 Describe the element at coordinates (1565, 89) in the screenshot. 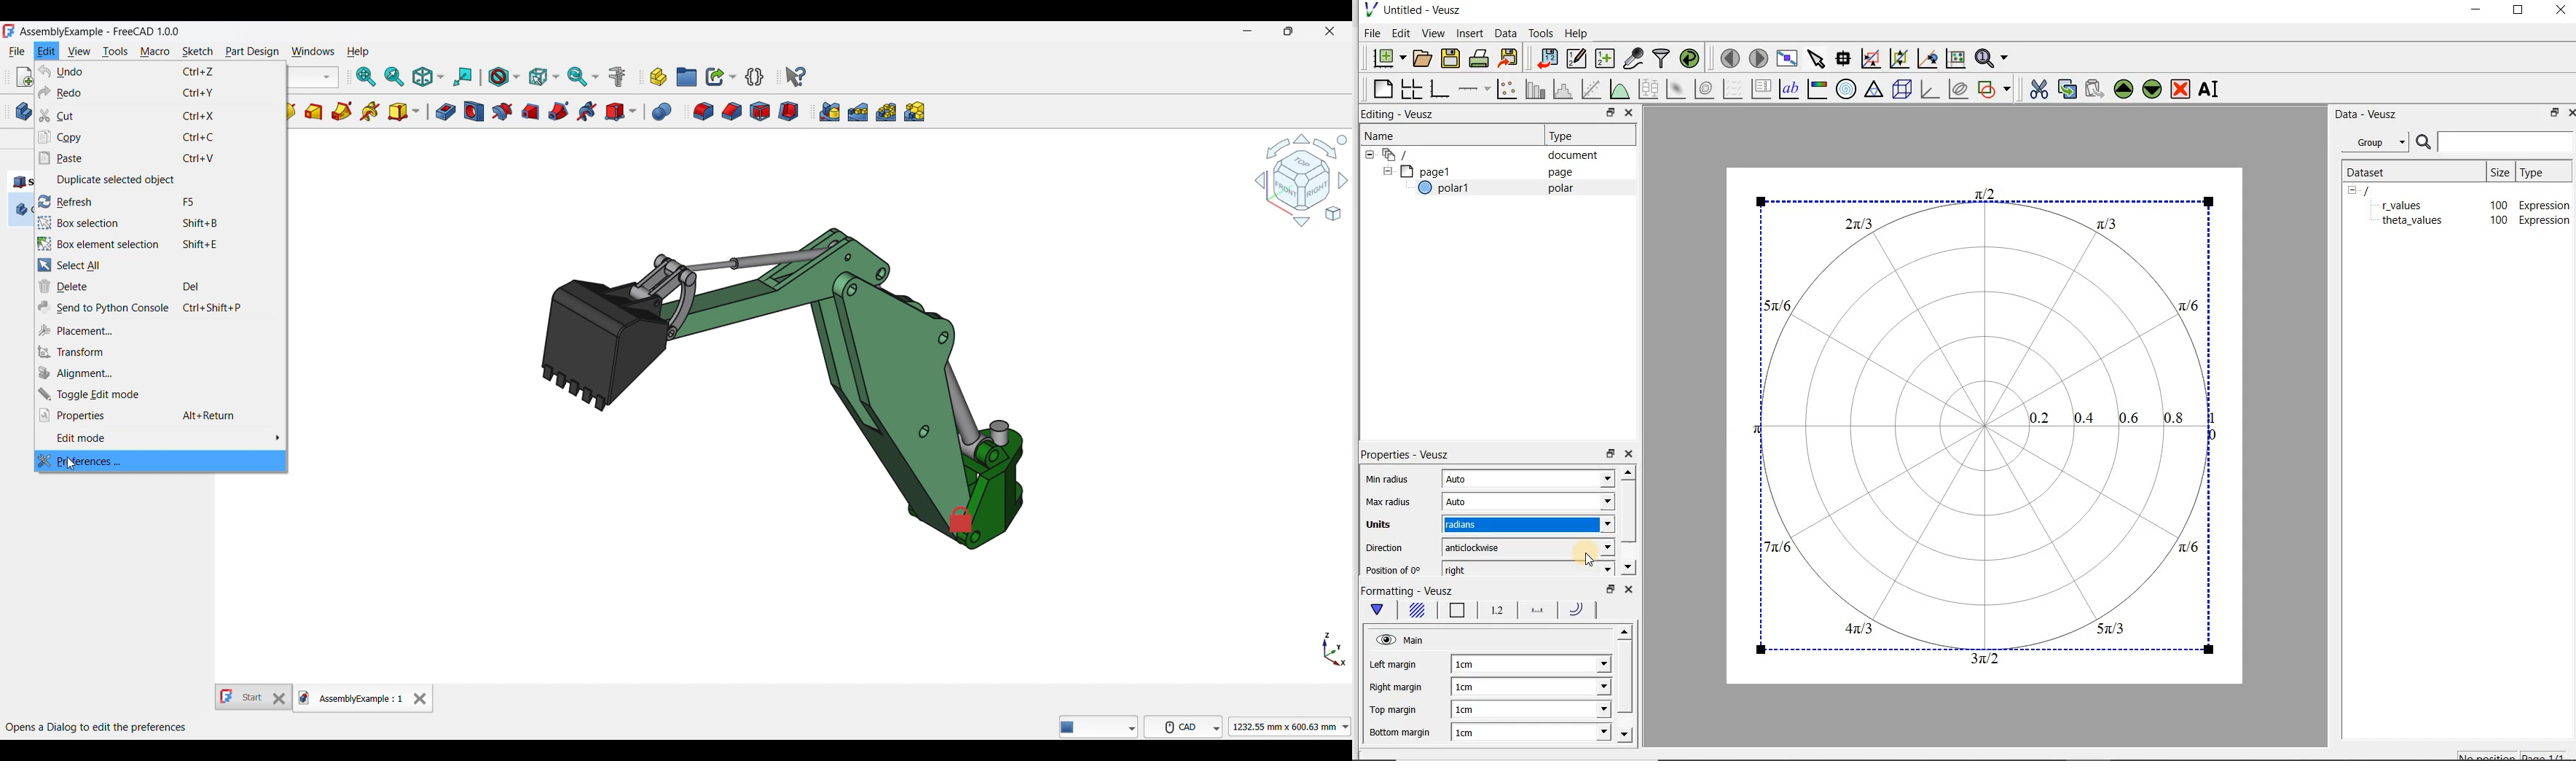

I see `histogram of a dataset` at that location.